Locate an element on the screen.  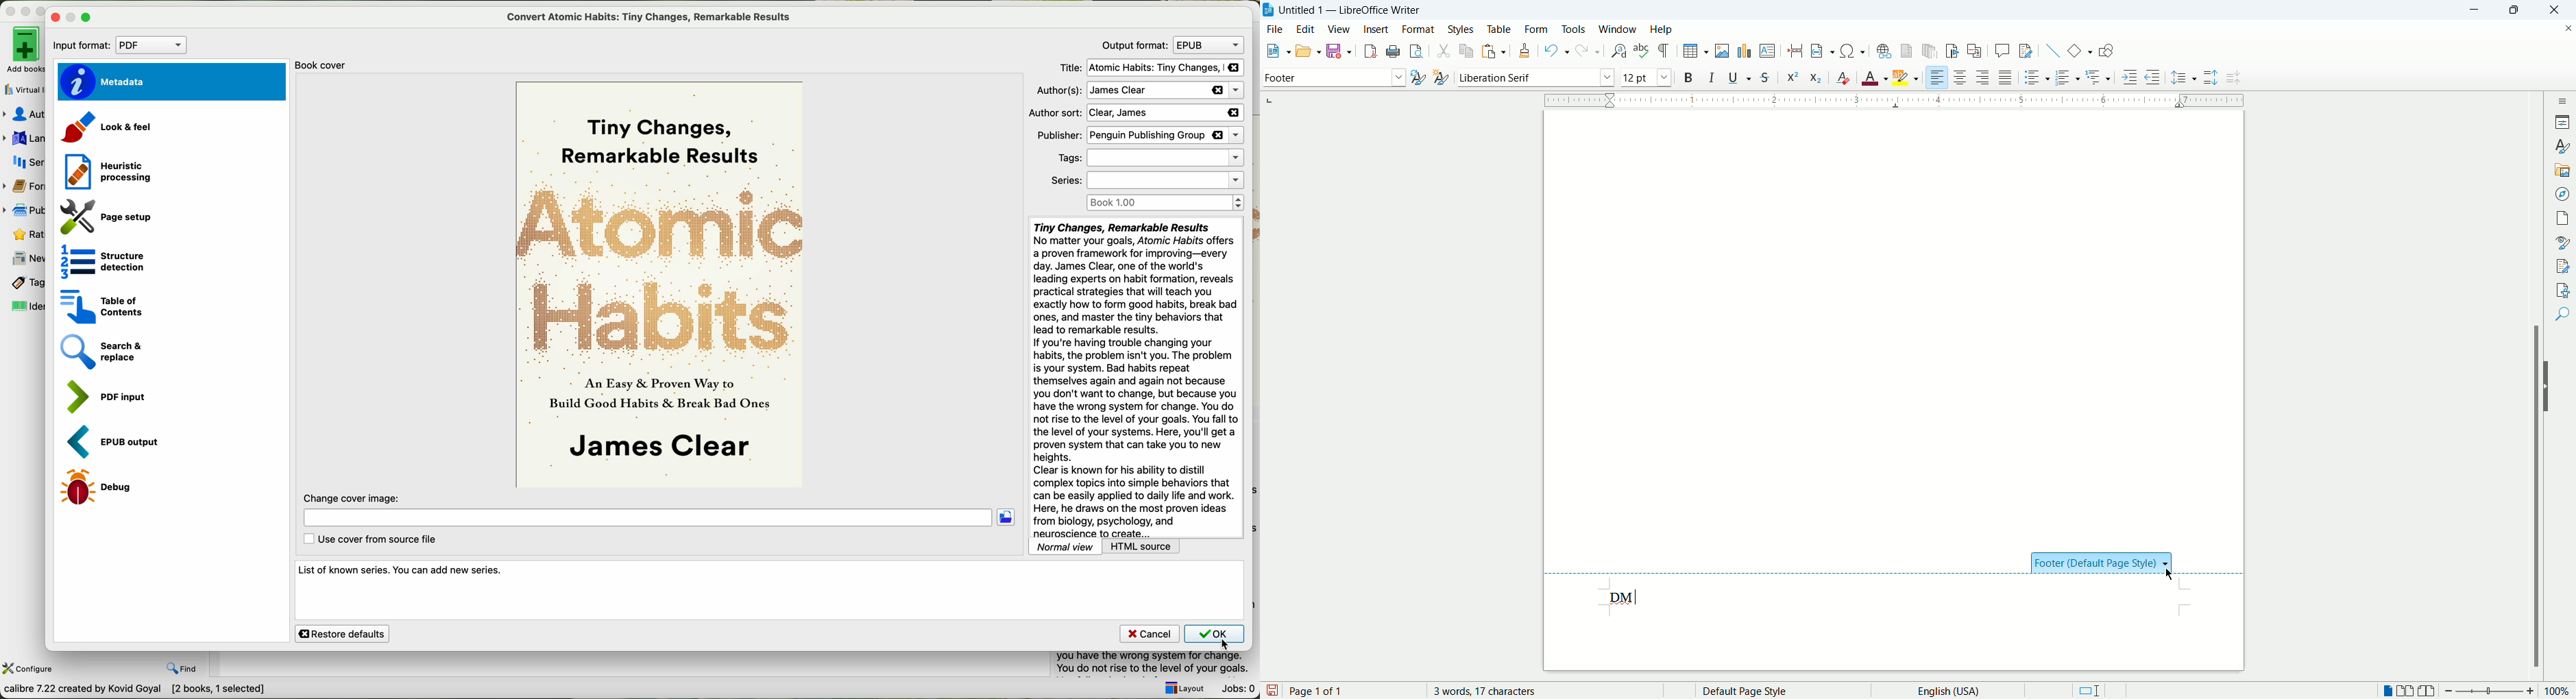
calibre 7.22 is located at coordinates (136, 690).